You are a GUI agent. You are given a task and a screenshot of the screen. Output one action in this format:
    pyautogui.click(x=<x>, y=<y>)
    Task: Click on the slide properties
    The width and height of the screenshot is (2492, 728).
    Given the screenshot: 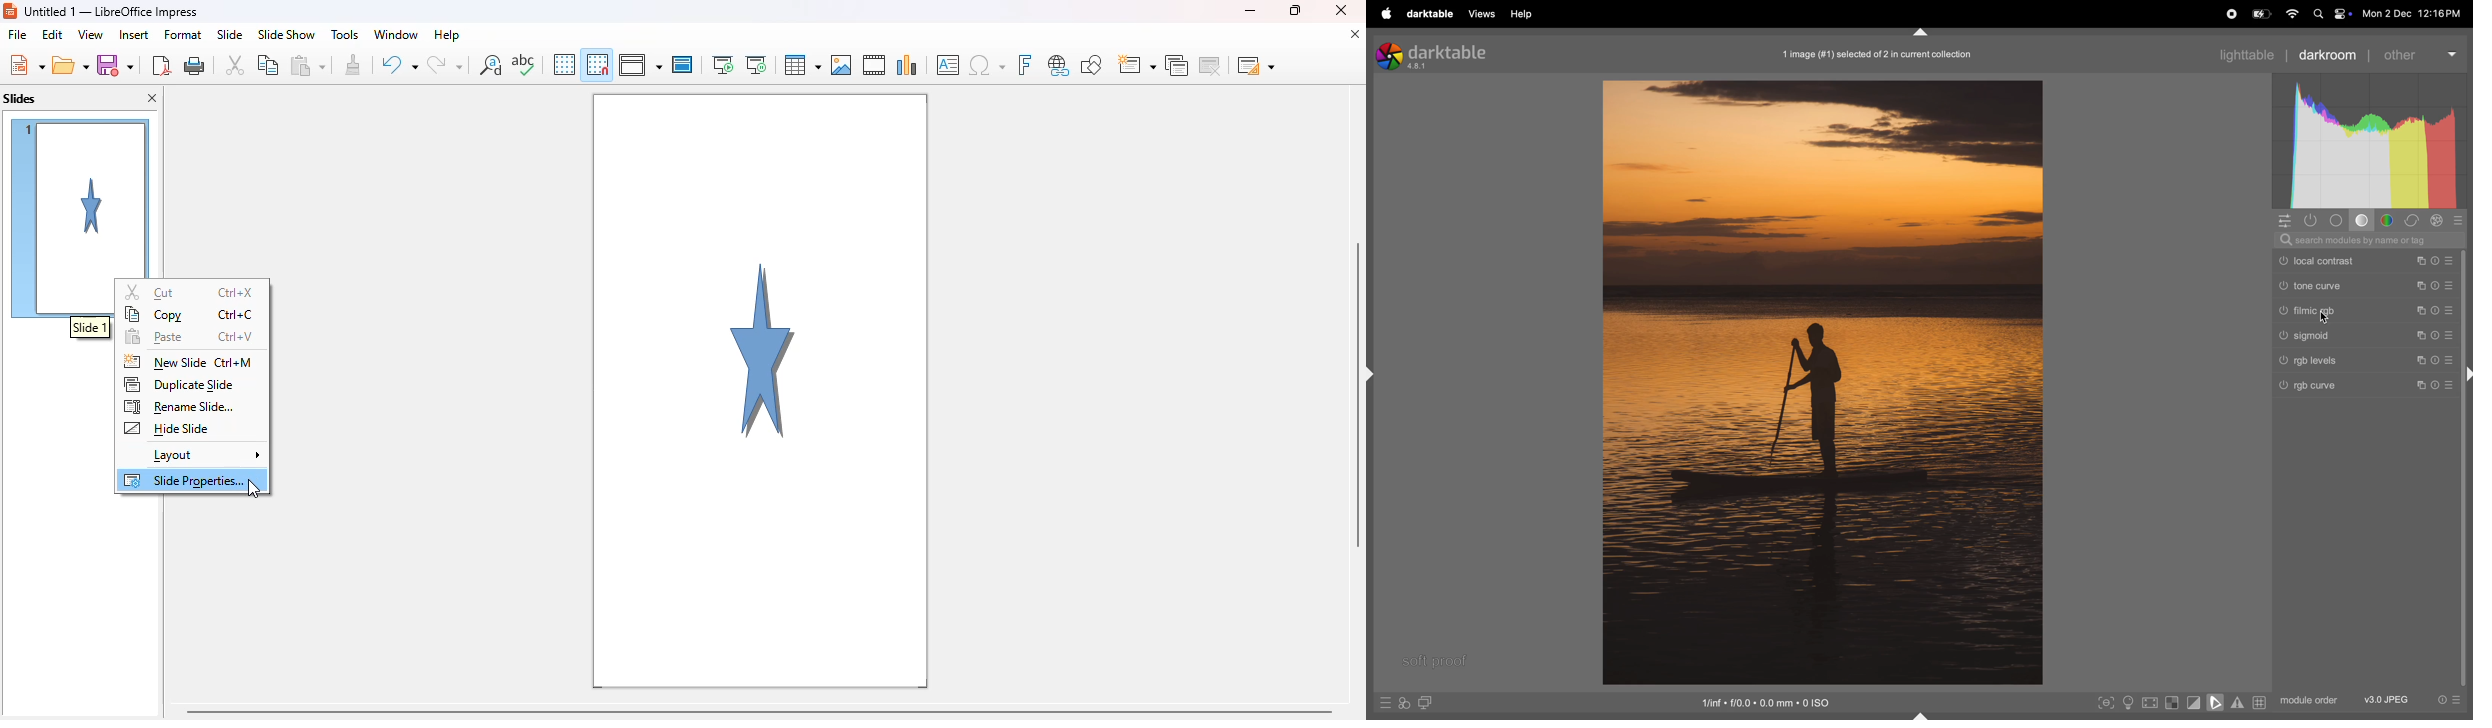 What is the action you would take?
    pyautogui.click(x=184, y=480)
    